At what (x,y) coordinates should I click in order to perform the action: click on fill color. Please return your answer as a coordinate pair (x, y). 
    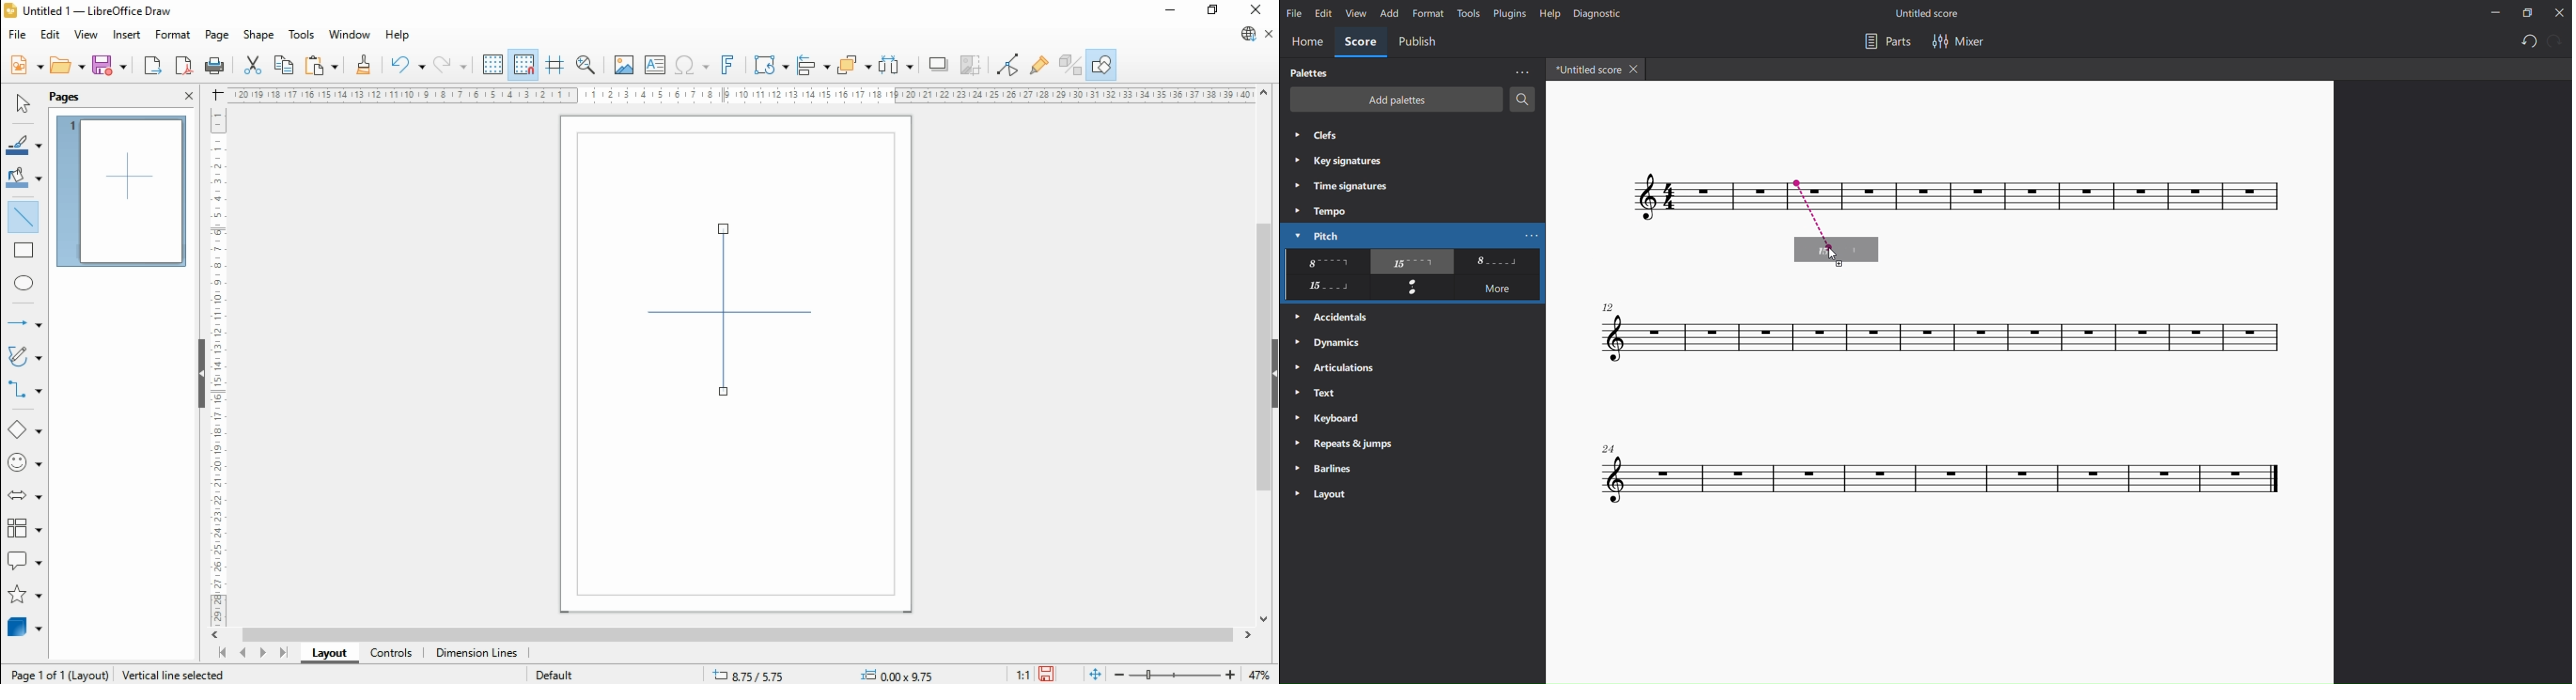
    Looking at the image, I should click on (24, 177).